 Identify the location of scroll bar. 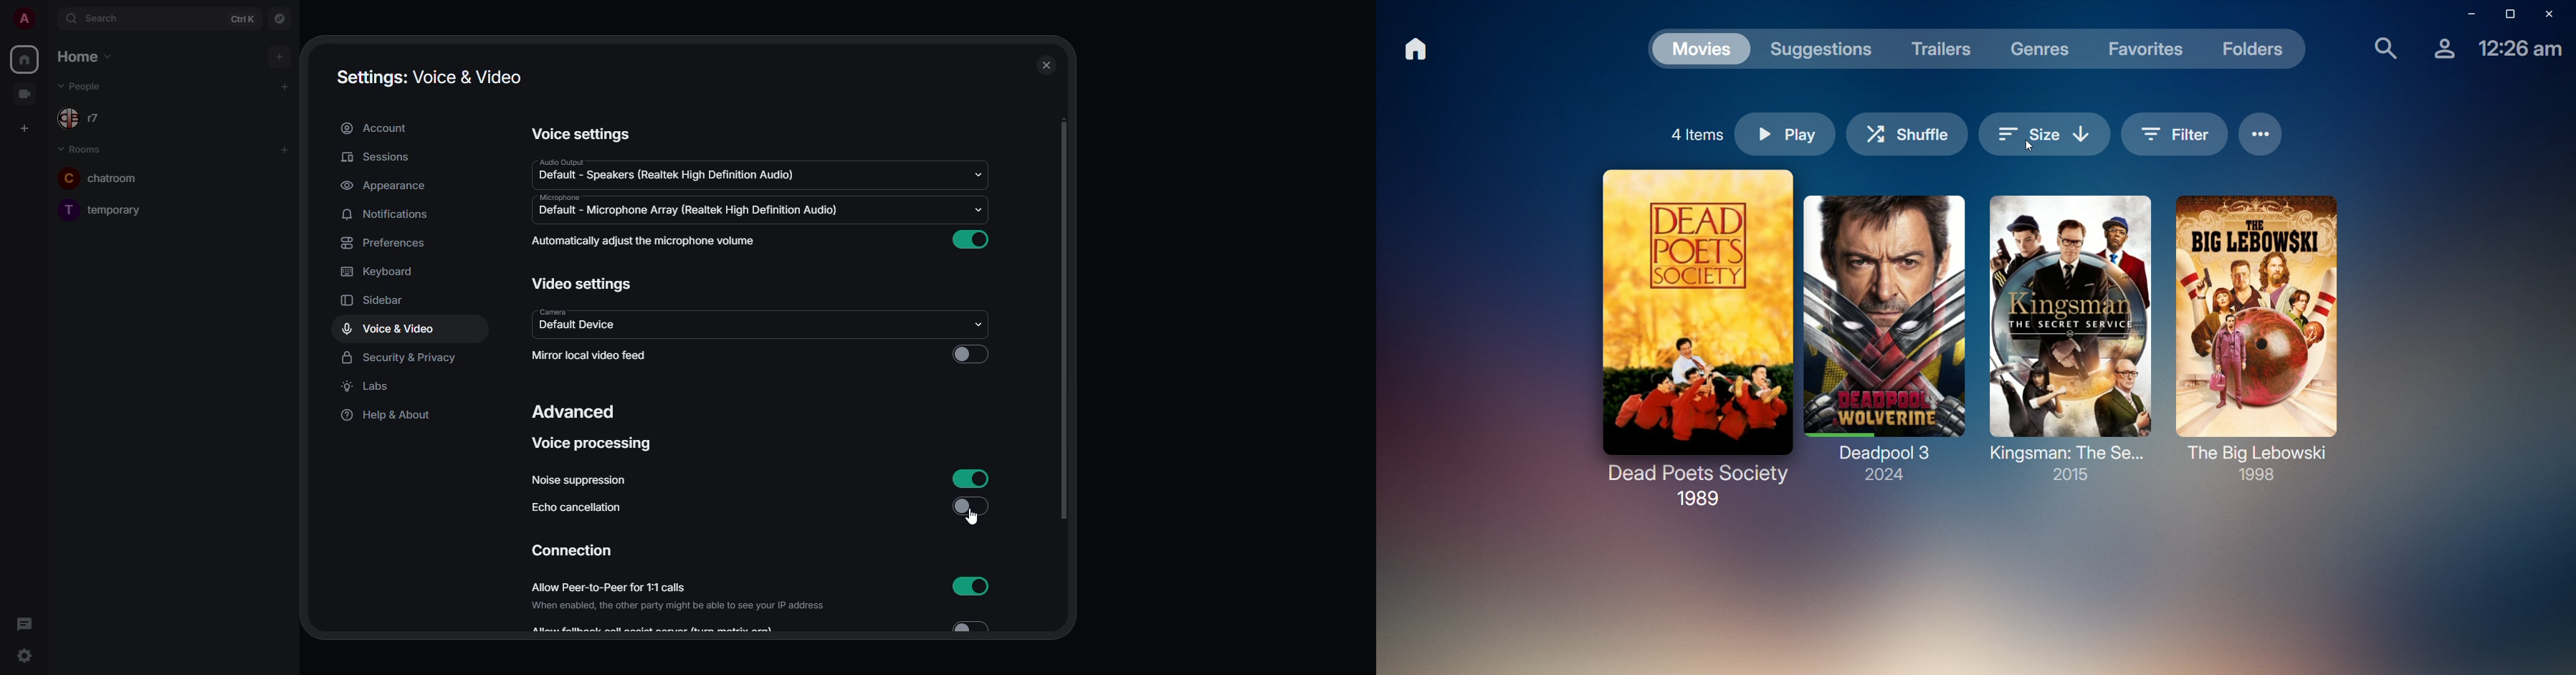
(1065, 319).